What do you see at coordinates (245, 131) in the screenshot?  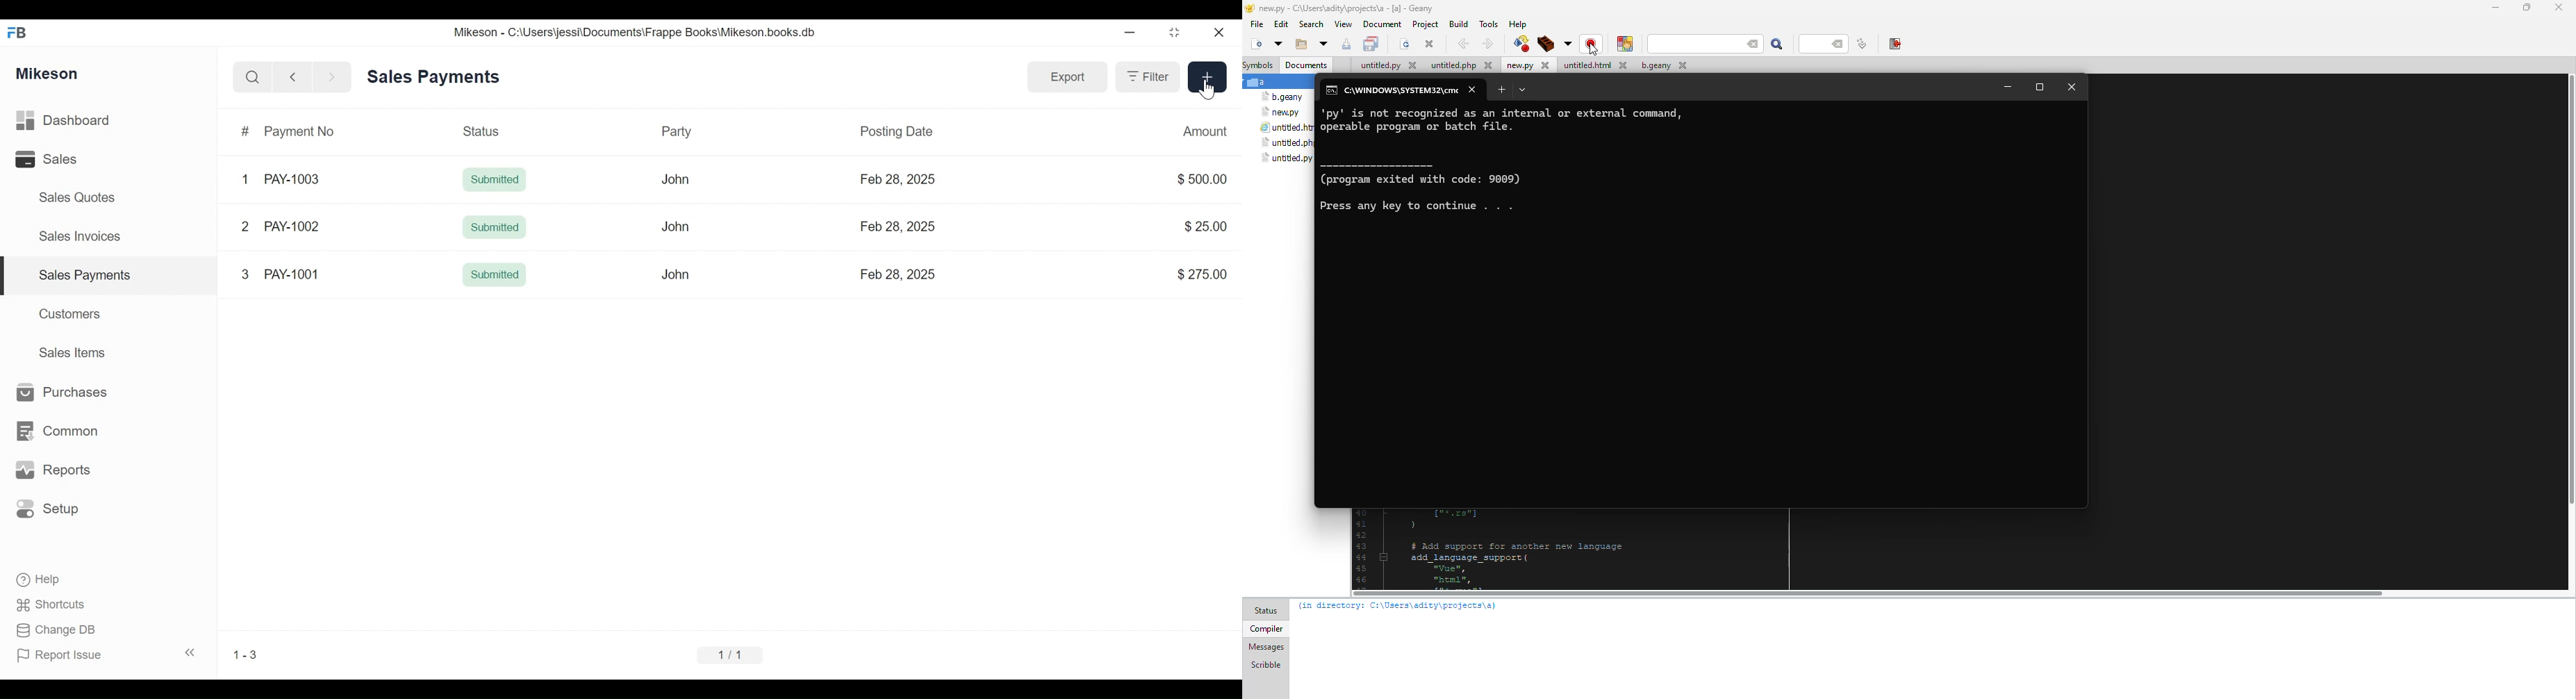 I see `Hashtag` at bounding box center [245, 131].